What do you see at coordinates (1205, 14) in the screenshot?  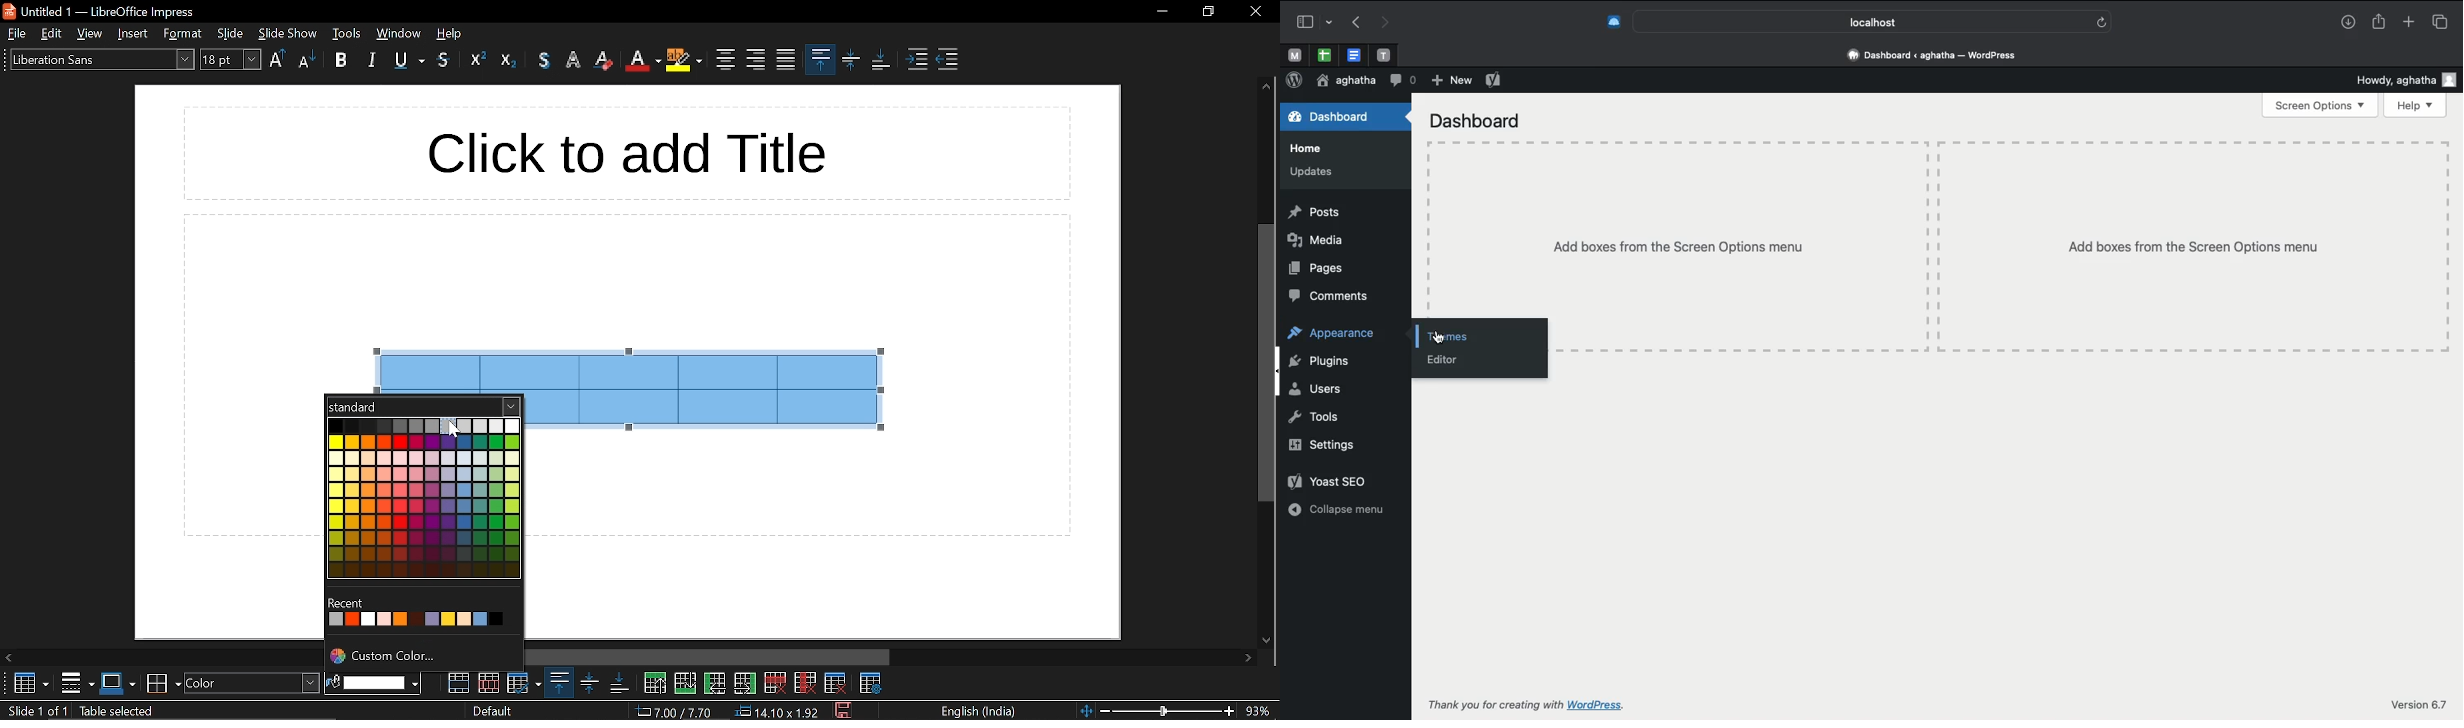 I see `restore down` at bounding box center [1205, 14].